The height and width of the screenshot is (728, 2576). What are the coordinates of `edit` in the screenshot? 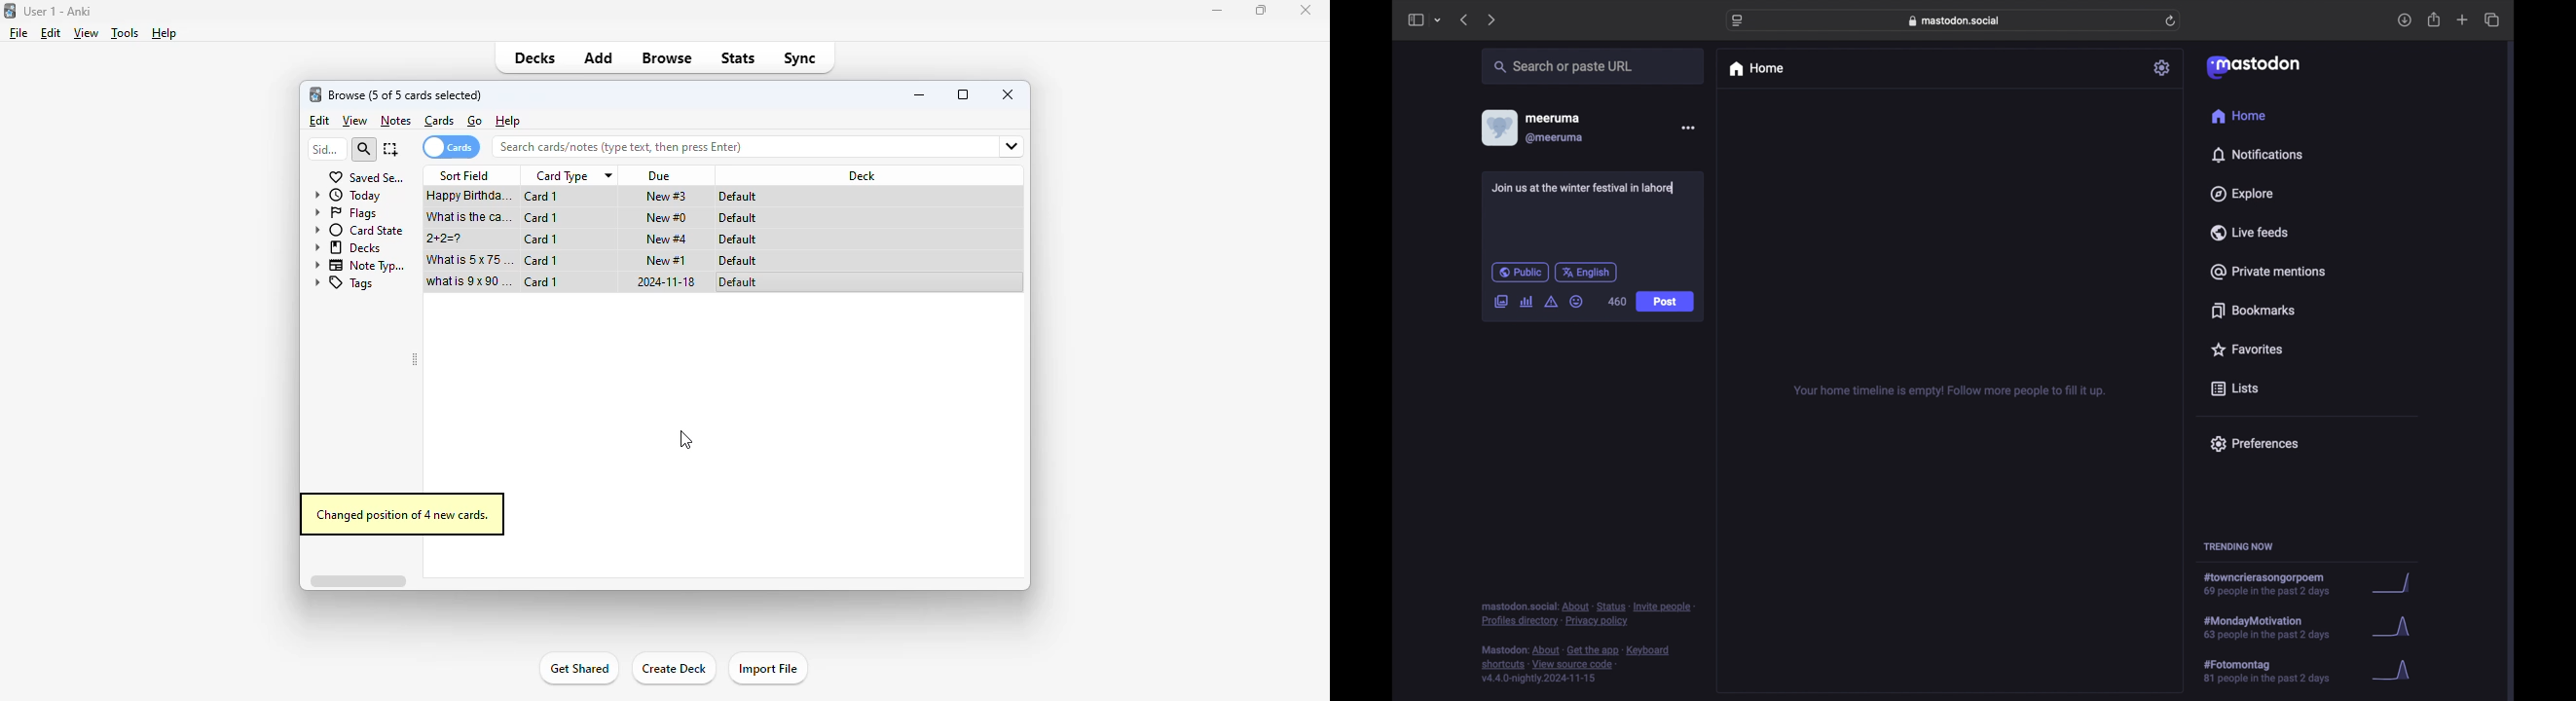 It's located at (321, 121).